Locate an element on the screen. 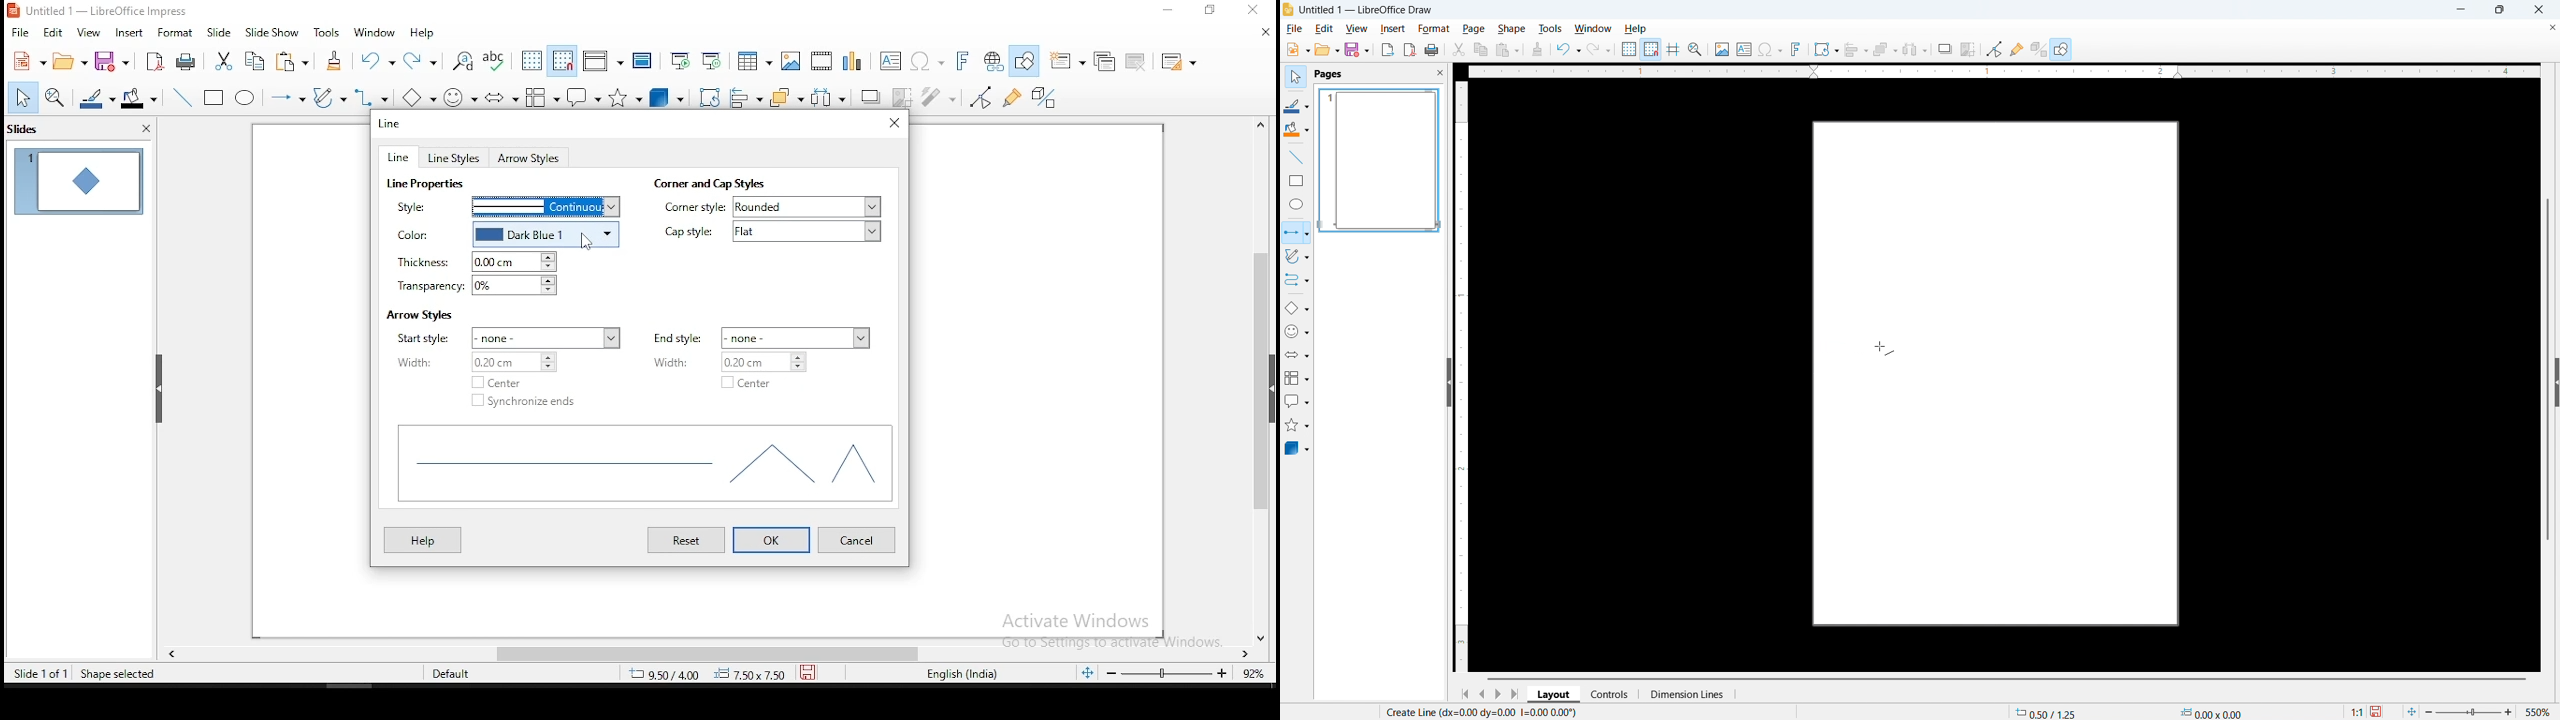 This screenshot has height=728, width=2576. save  is located at coordinates (1357, 49).